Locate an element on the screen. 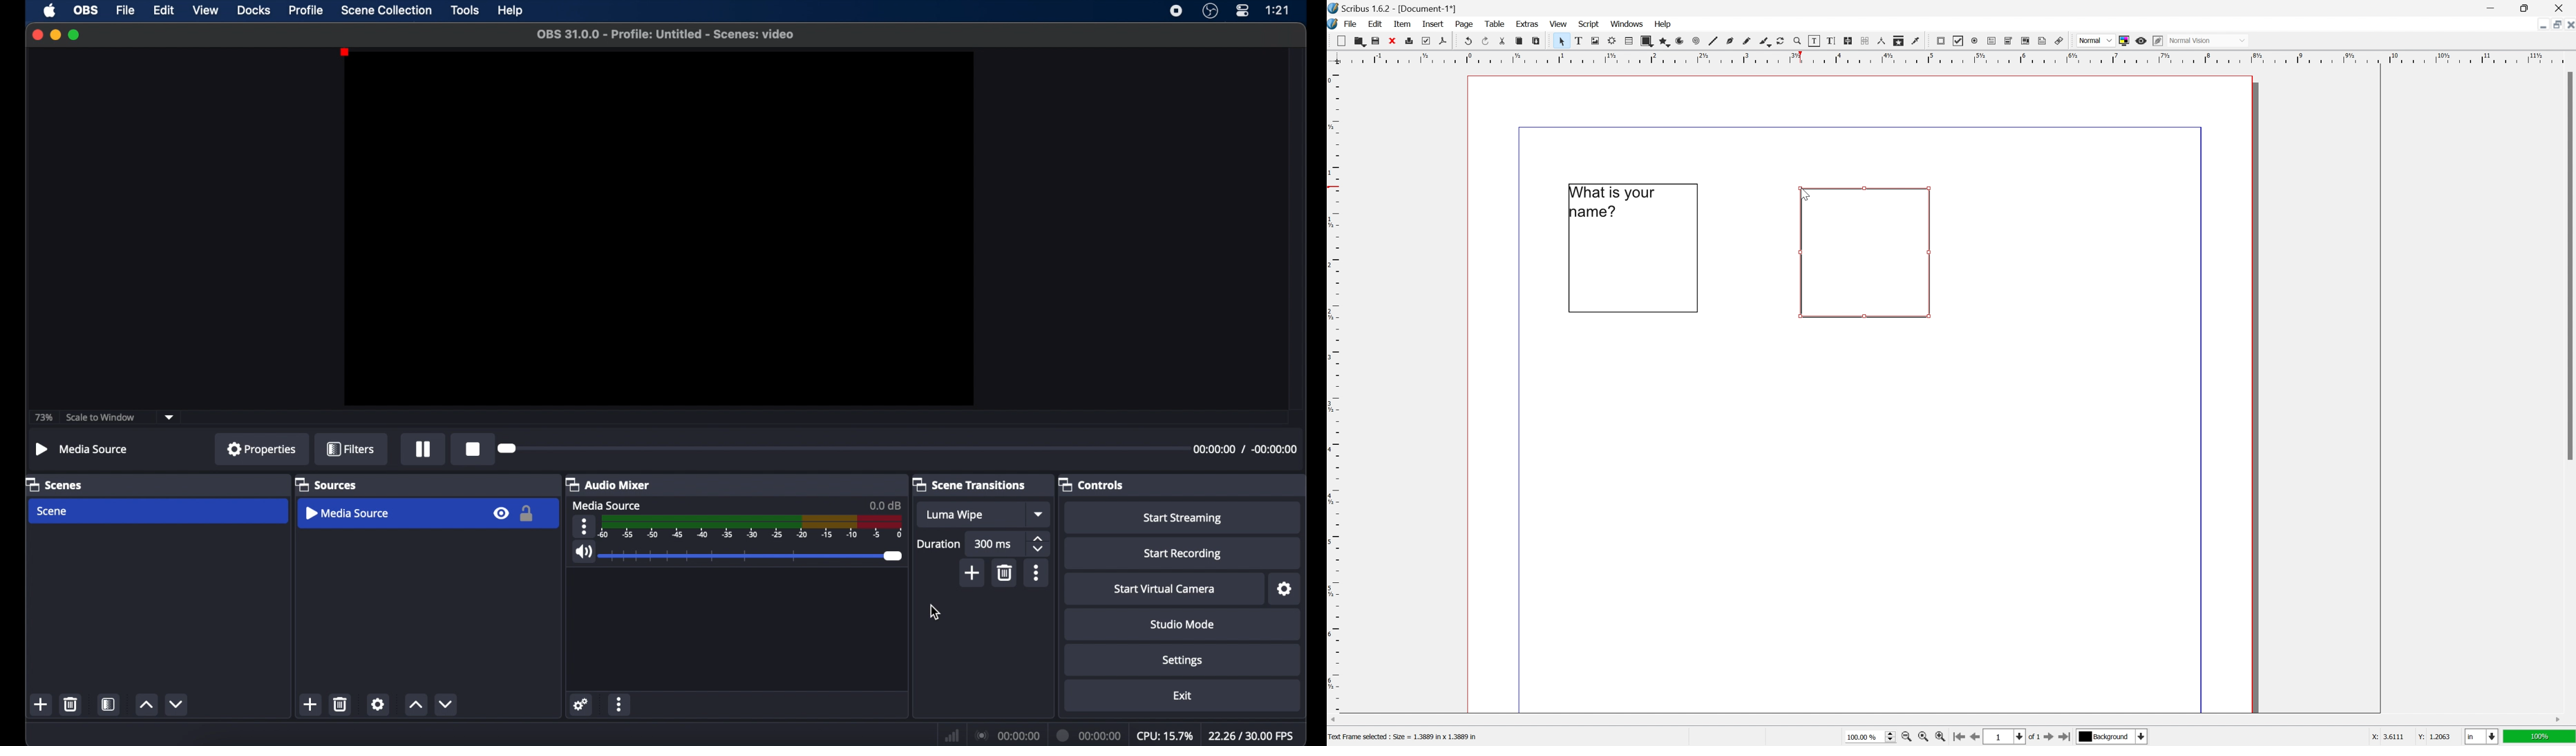 The image size is (2576, 756). cursor is located at coordinates (936, 612).